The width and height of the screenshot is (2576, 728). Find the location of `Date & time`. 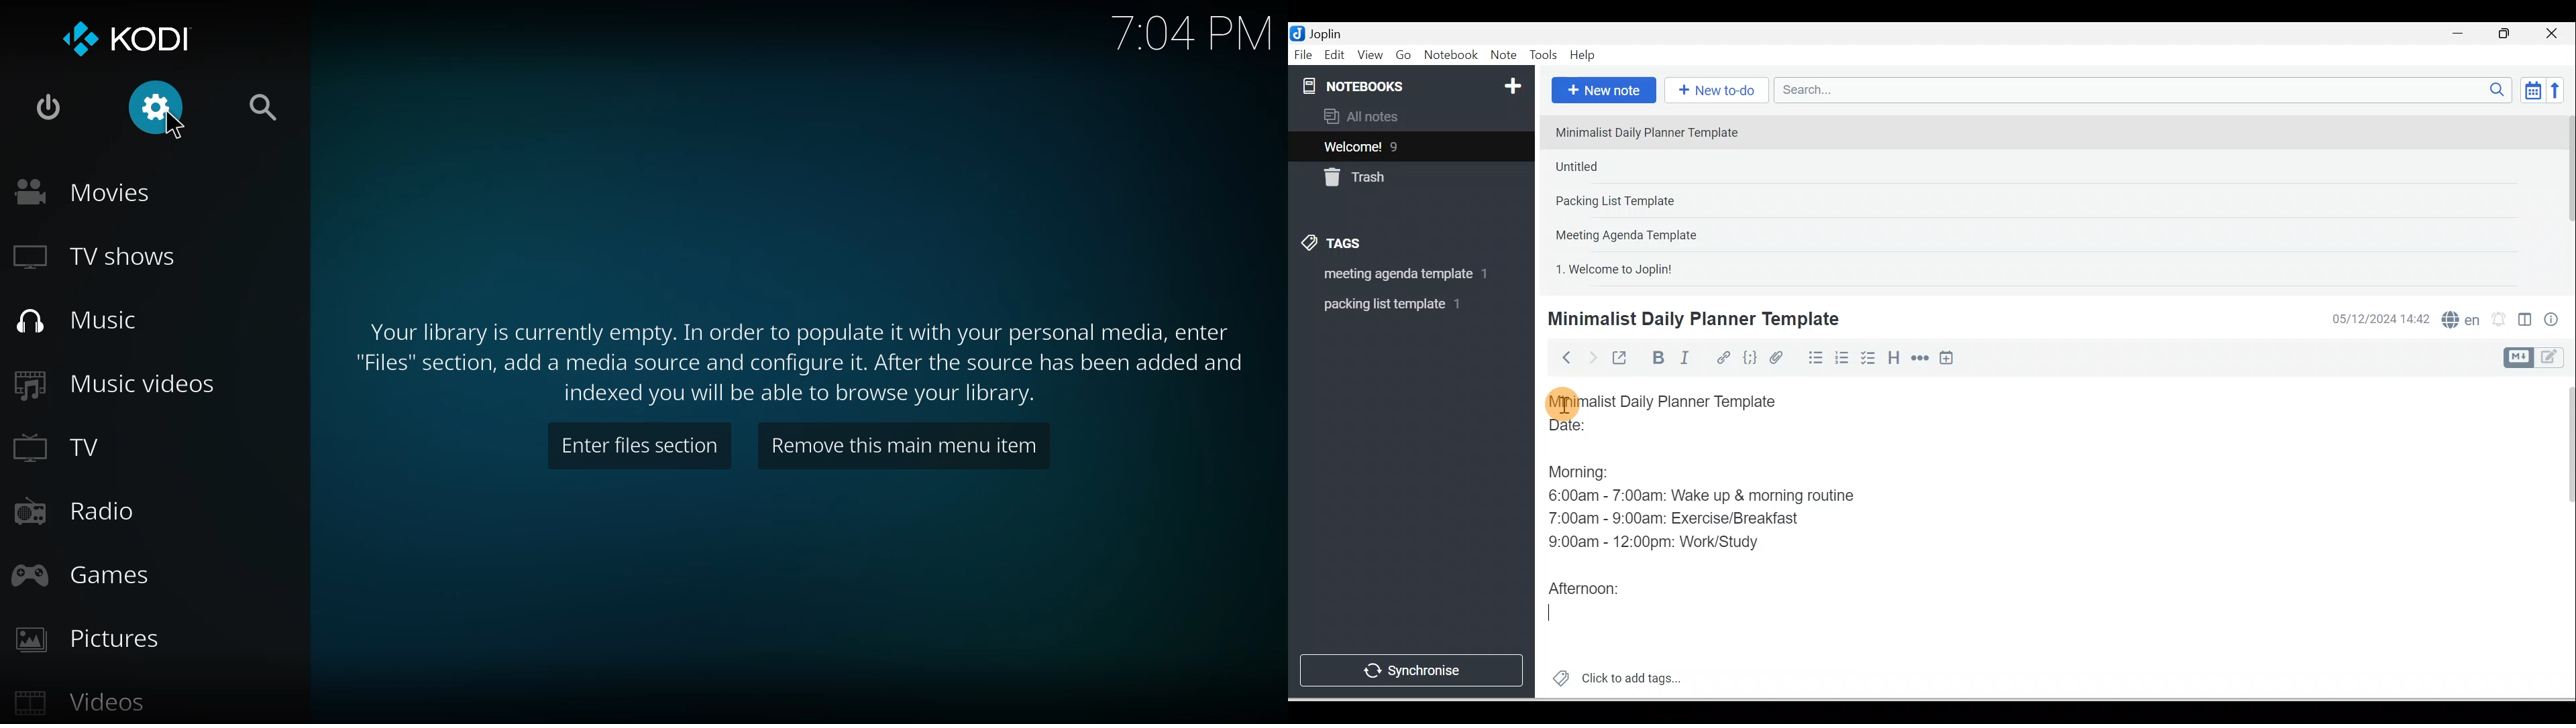

Date & time is located at coordinates (2378, 319).